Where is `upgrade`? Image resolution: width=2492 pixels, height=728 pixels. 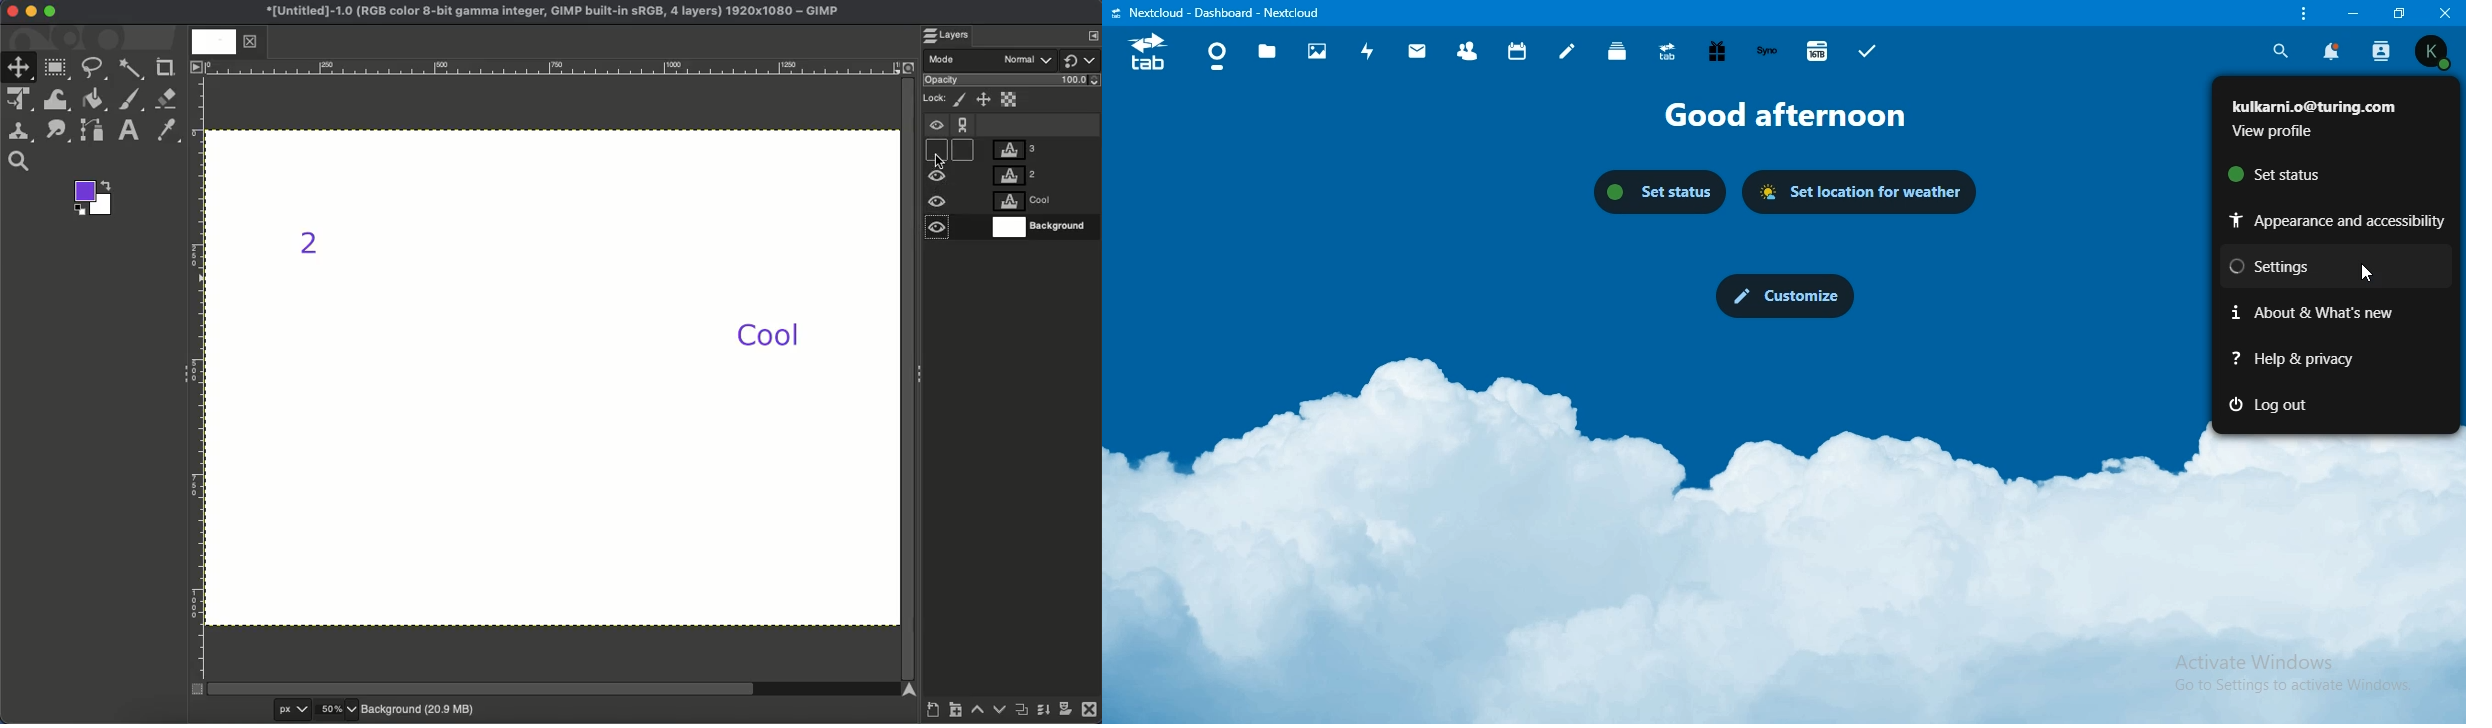
upgrade is located at coordinates (1668, 52).